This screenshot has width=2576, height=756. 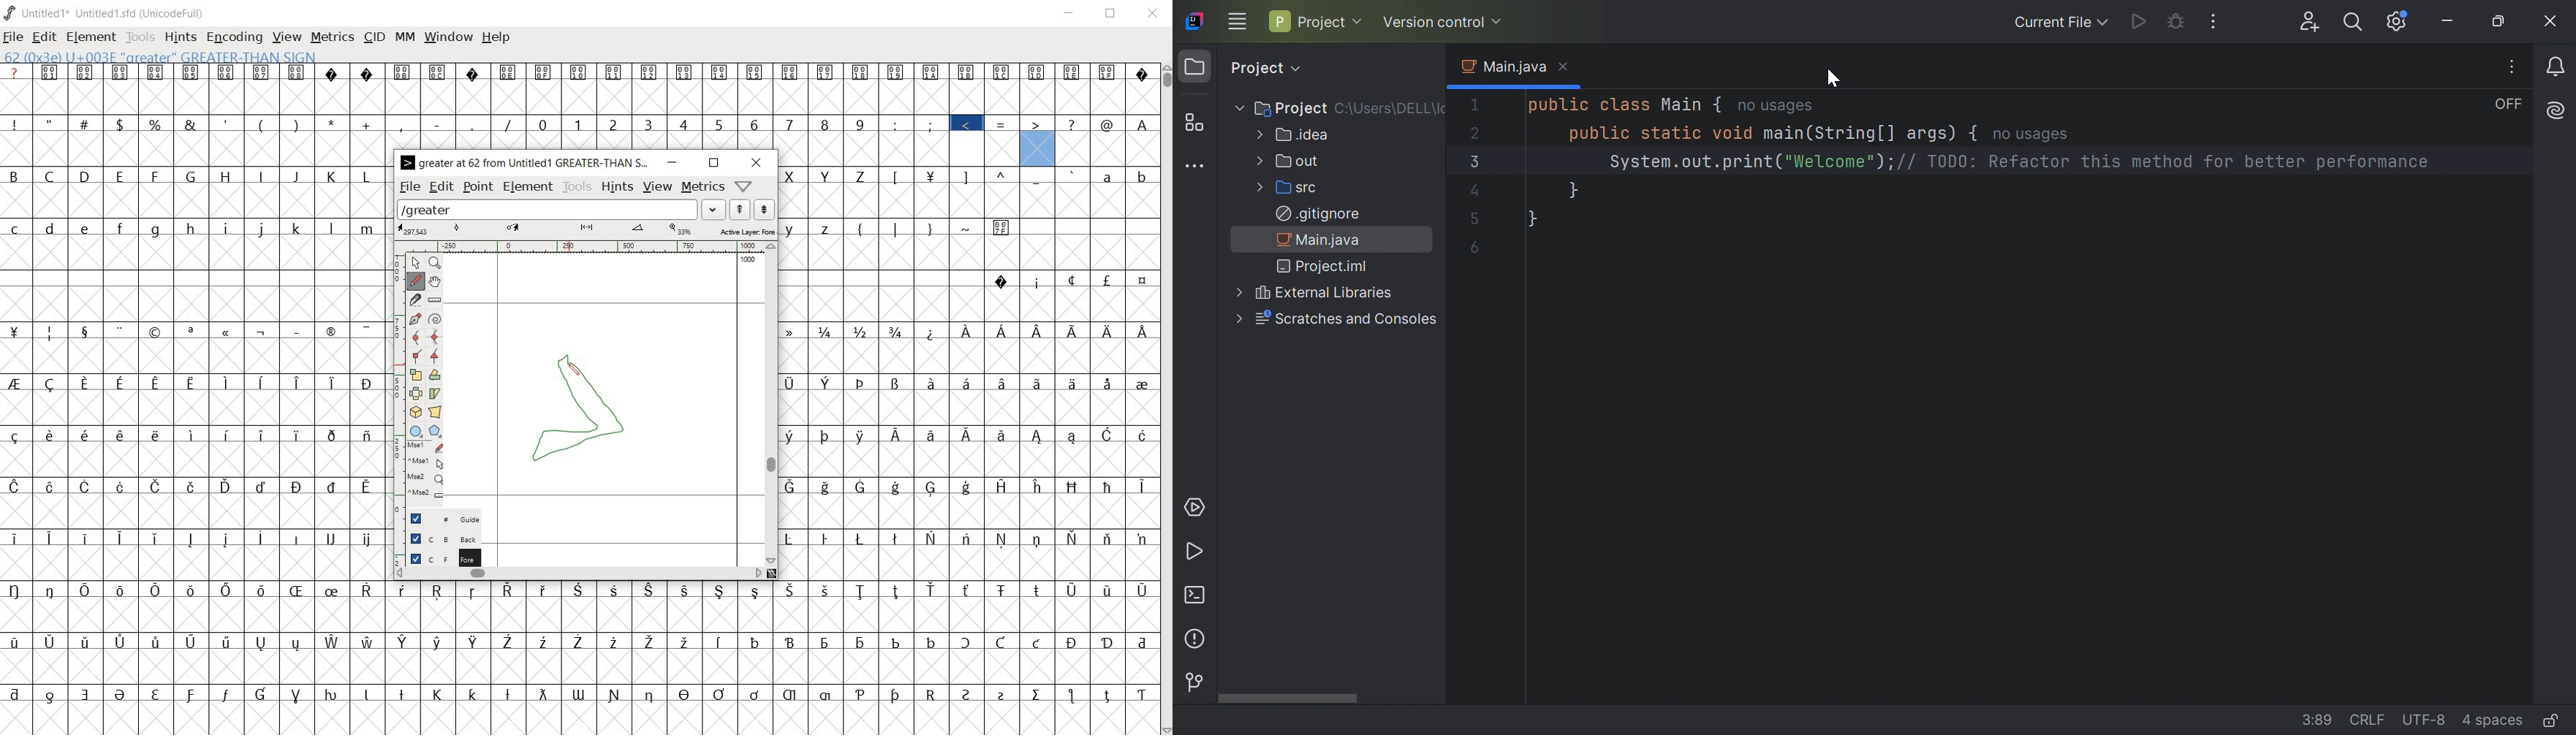 I want to click on draw a freehand curve, so click(x=416, y=281).